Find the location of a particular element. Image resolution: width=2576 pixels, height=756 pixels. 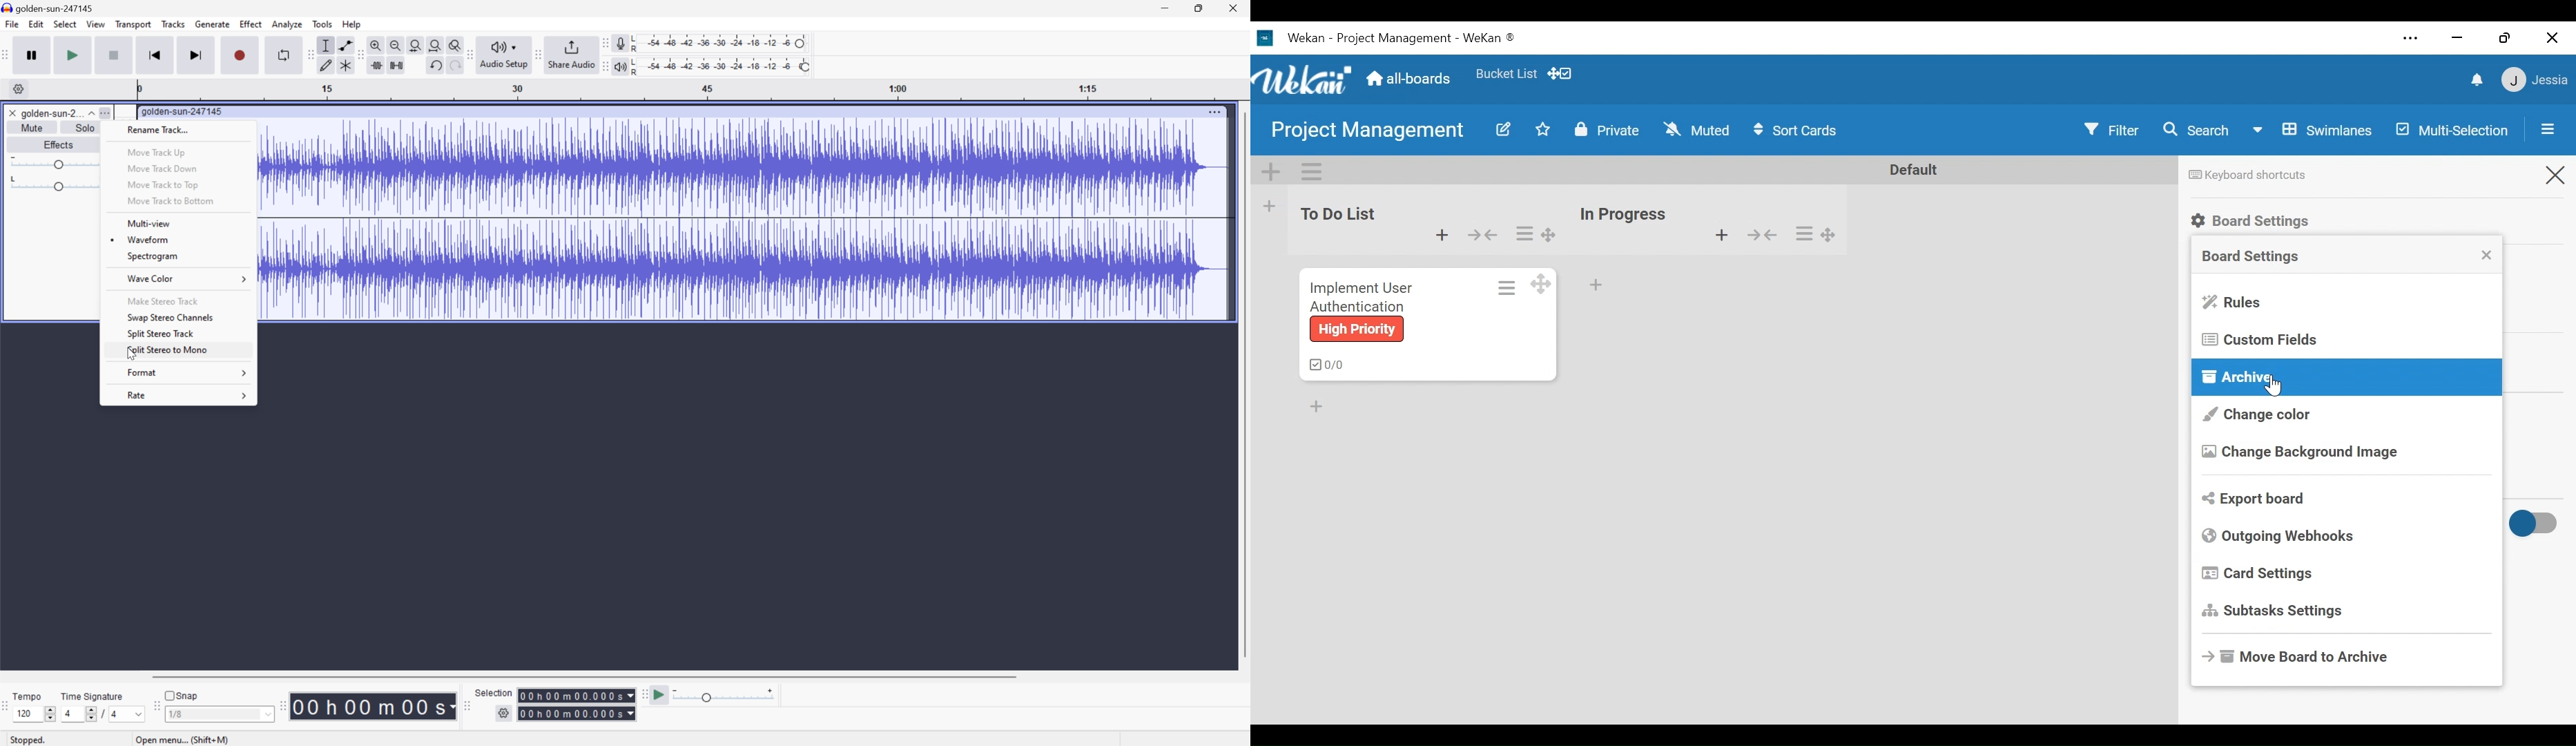

Audacity transport toolbar is located at coordinates (9, 56).